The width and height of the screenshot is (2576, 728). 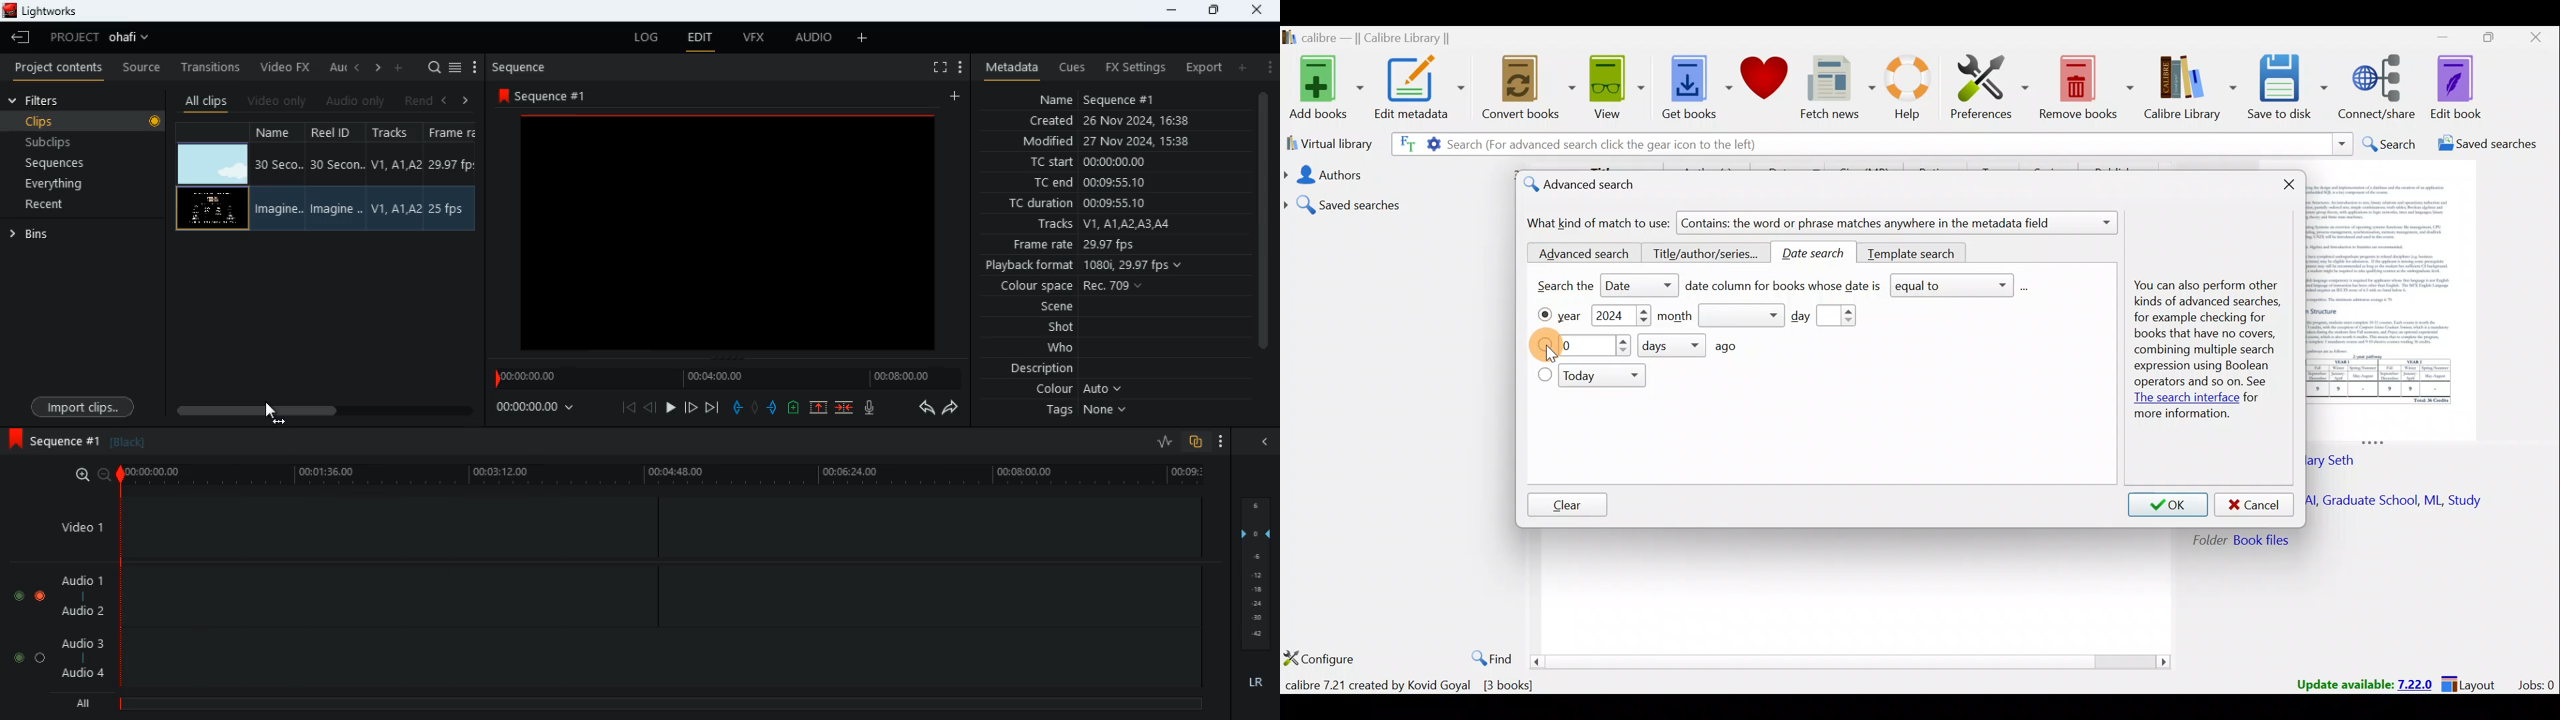 What do you see at coordinates (2057, 143) in the screenshot?
I see `Search bar` at bounding box center [2057, 143].